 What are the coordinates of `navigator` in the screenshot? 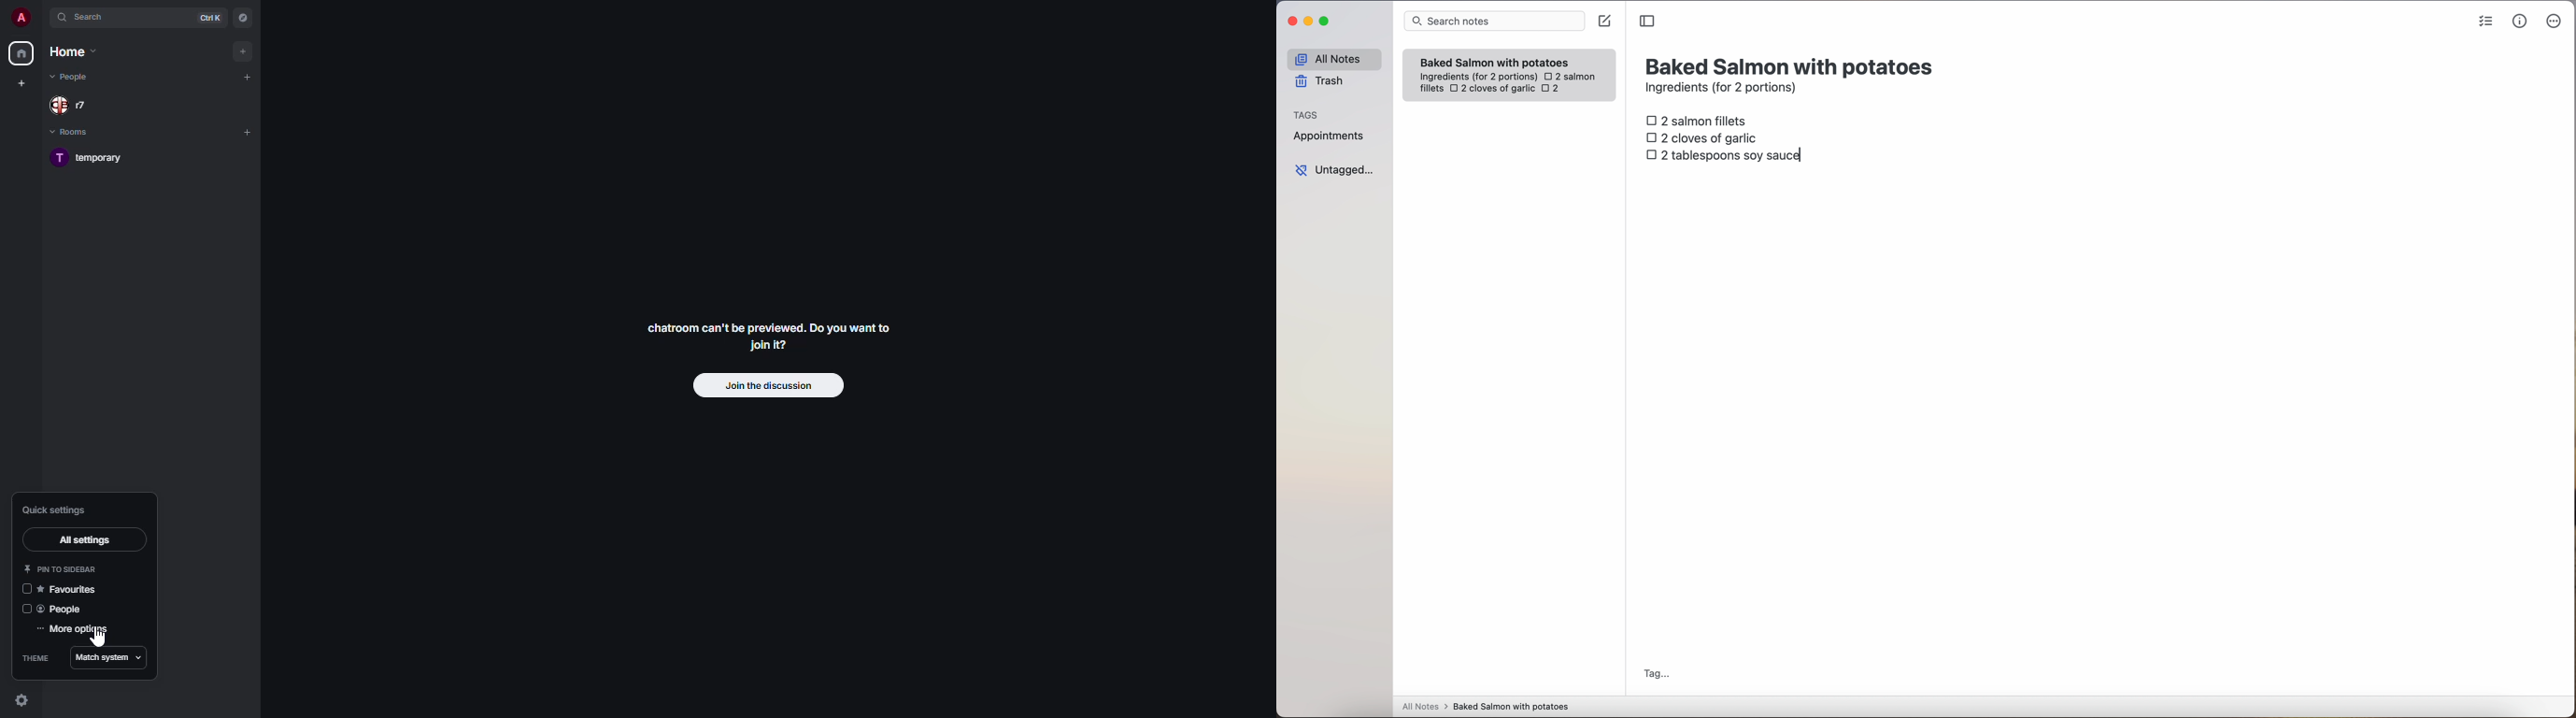 It's located at (242, 17).